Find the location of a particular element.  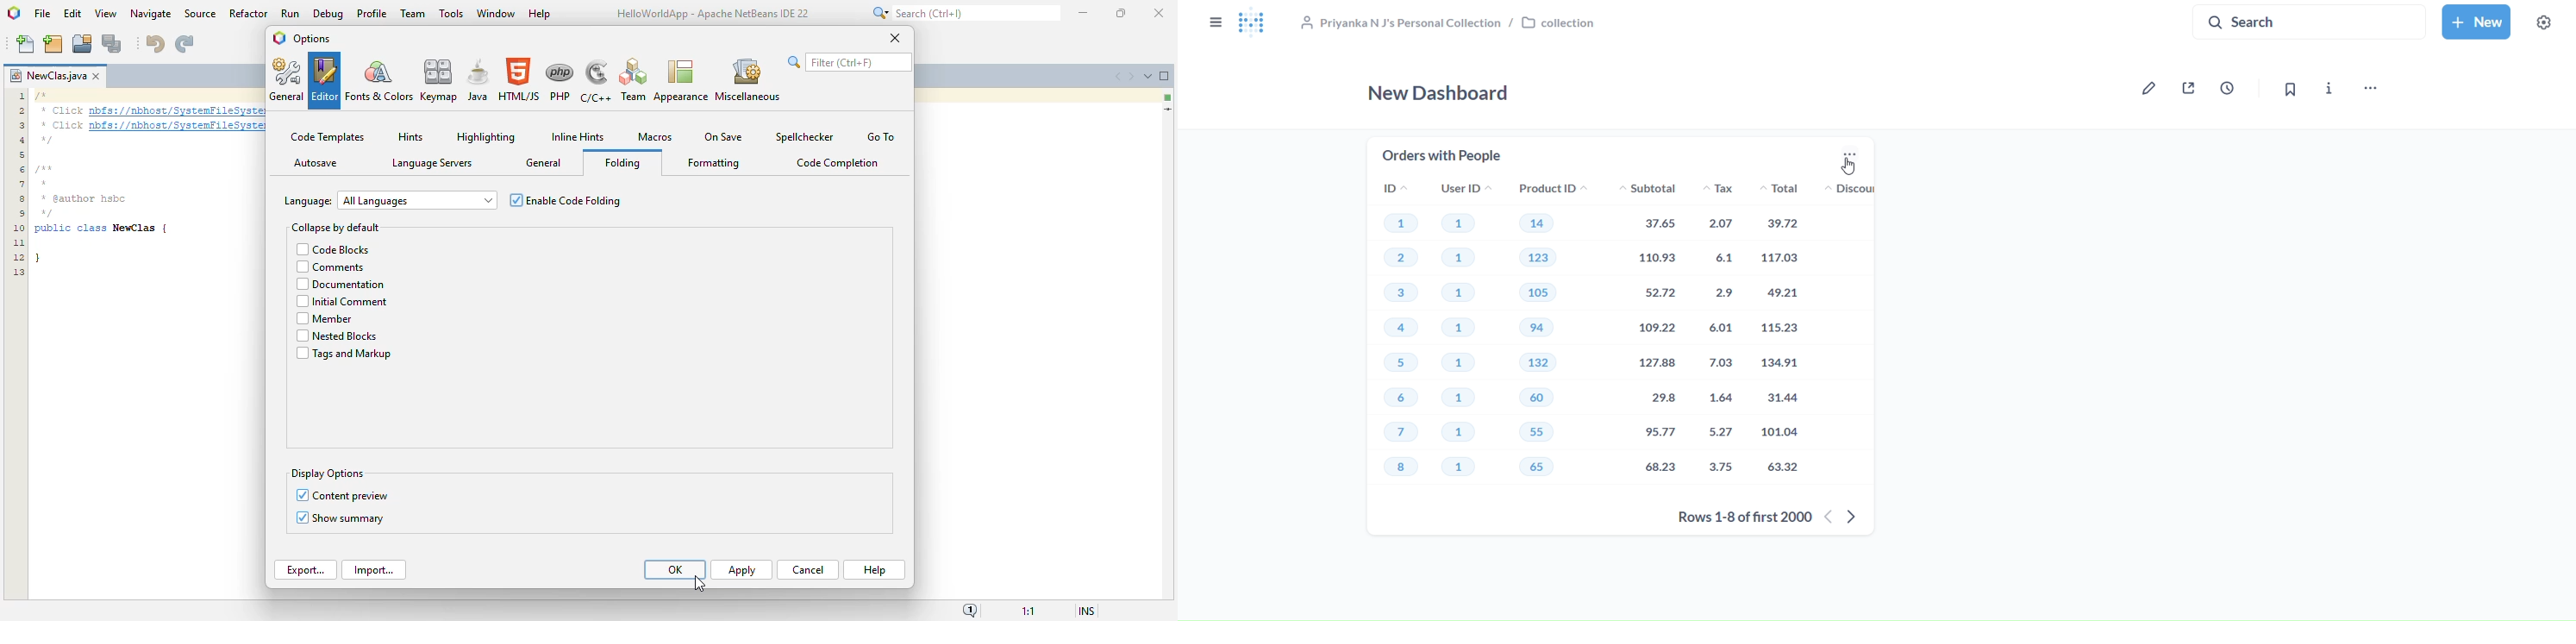

Cursor is located at coordinates (1852, 167).